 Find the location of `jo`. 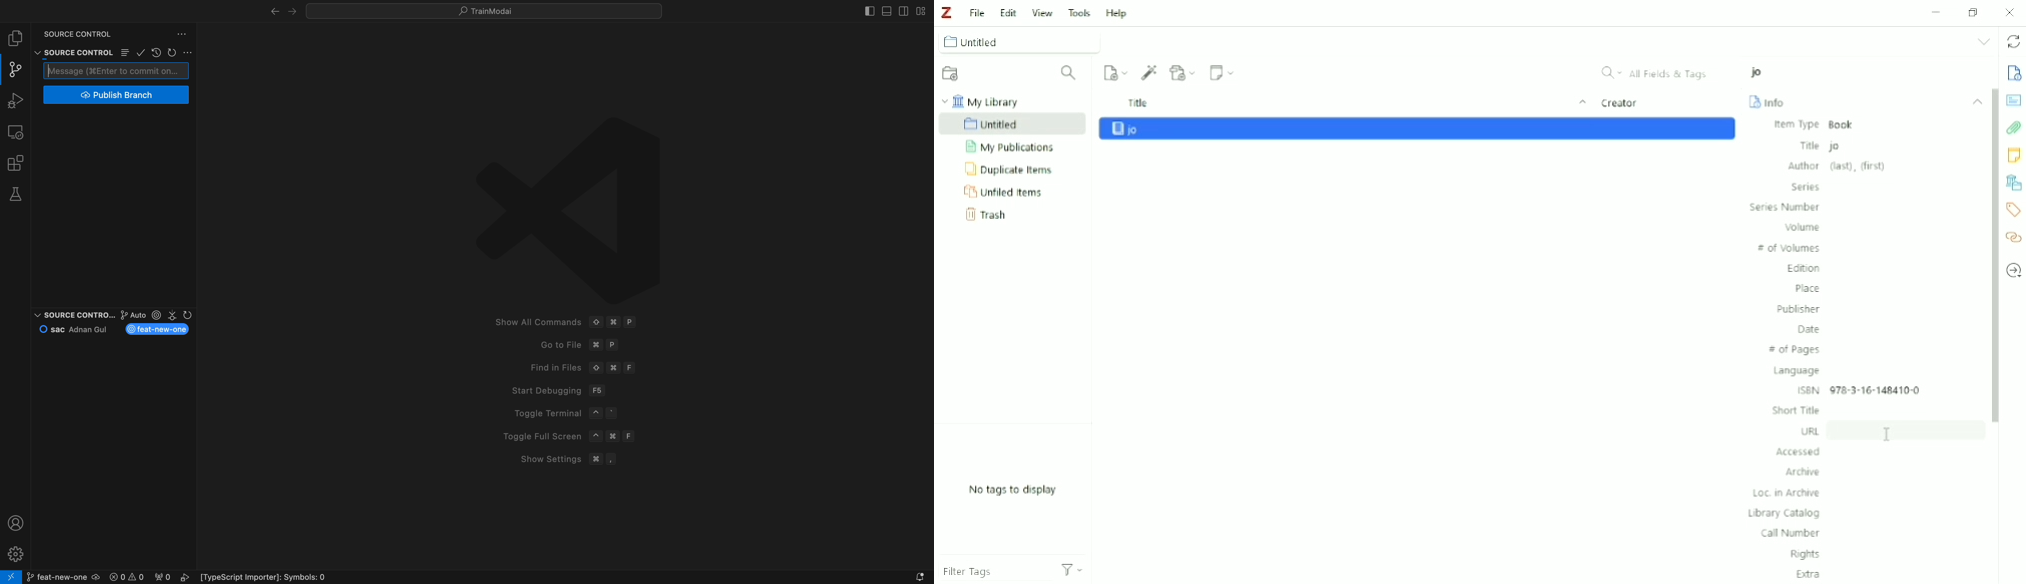

jo is located at coordinates (1756, 72).